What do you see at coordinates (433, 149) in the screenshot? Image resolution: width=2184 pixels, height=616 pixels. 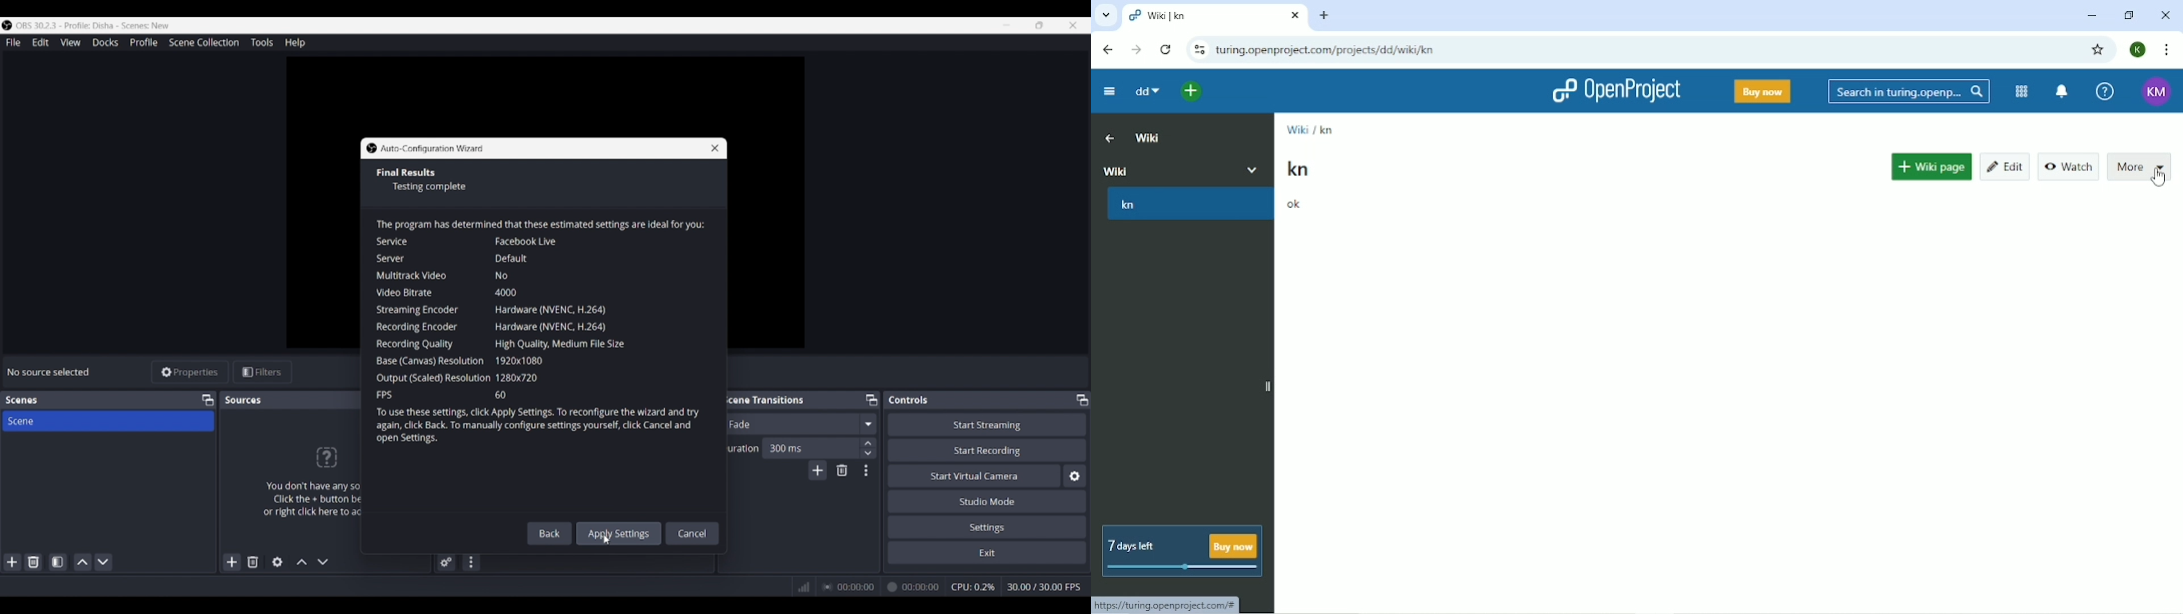 I see `Window title` at bounding box center [433, 149].